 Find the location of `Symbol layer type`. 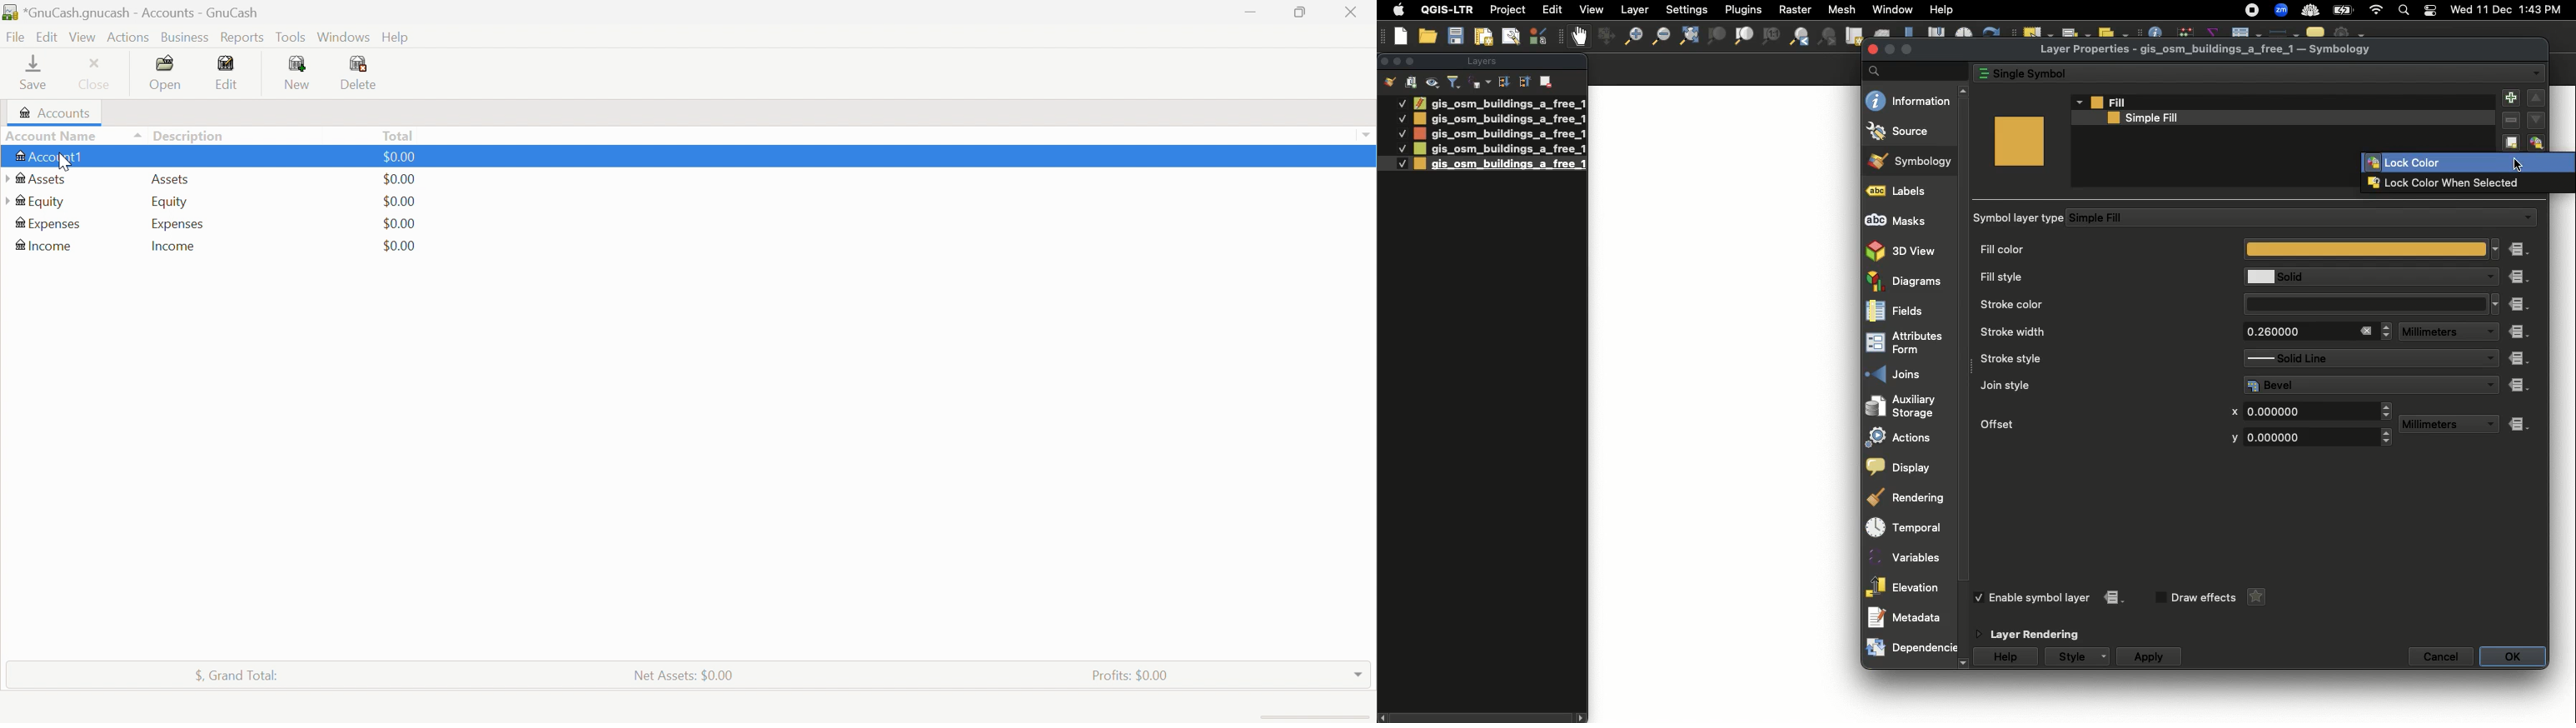

Symbol layer type is located at coordinates (2020, 218).